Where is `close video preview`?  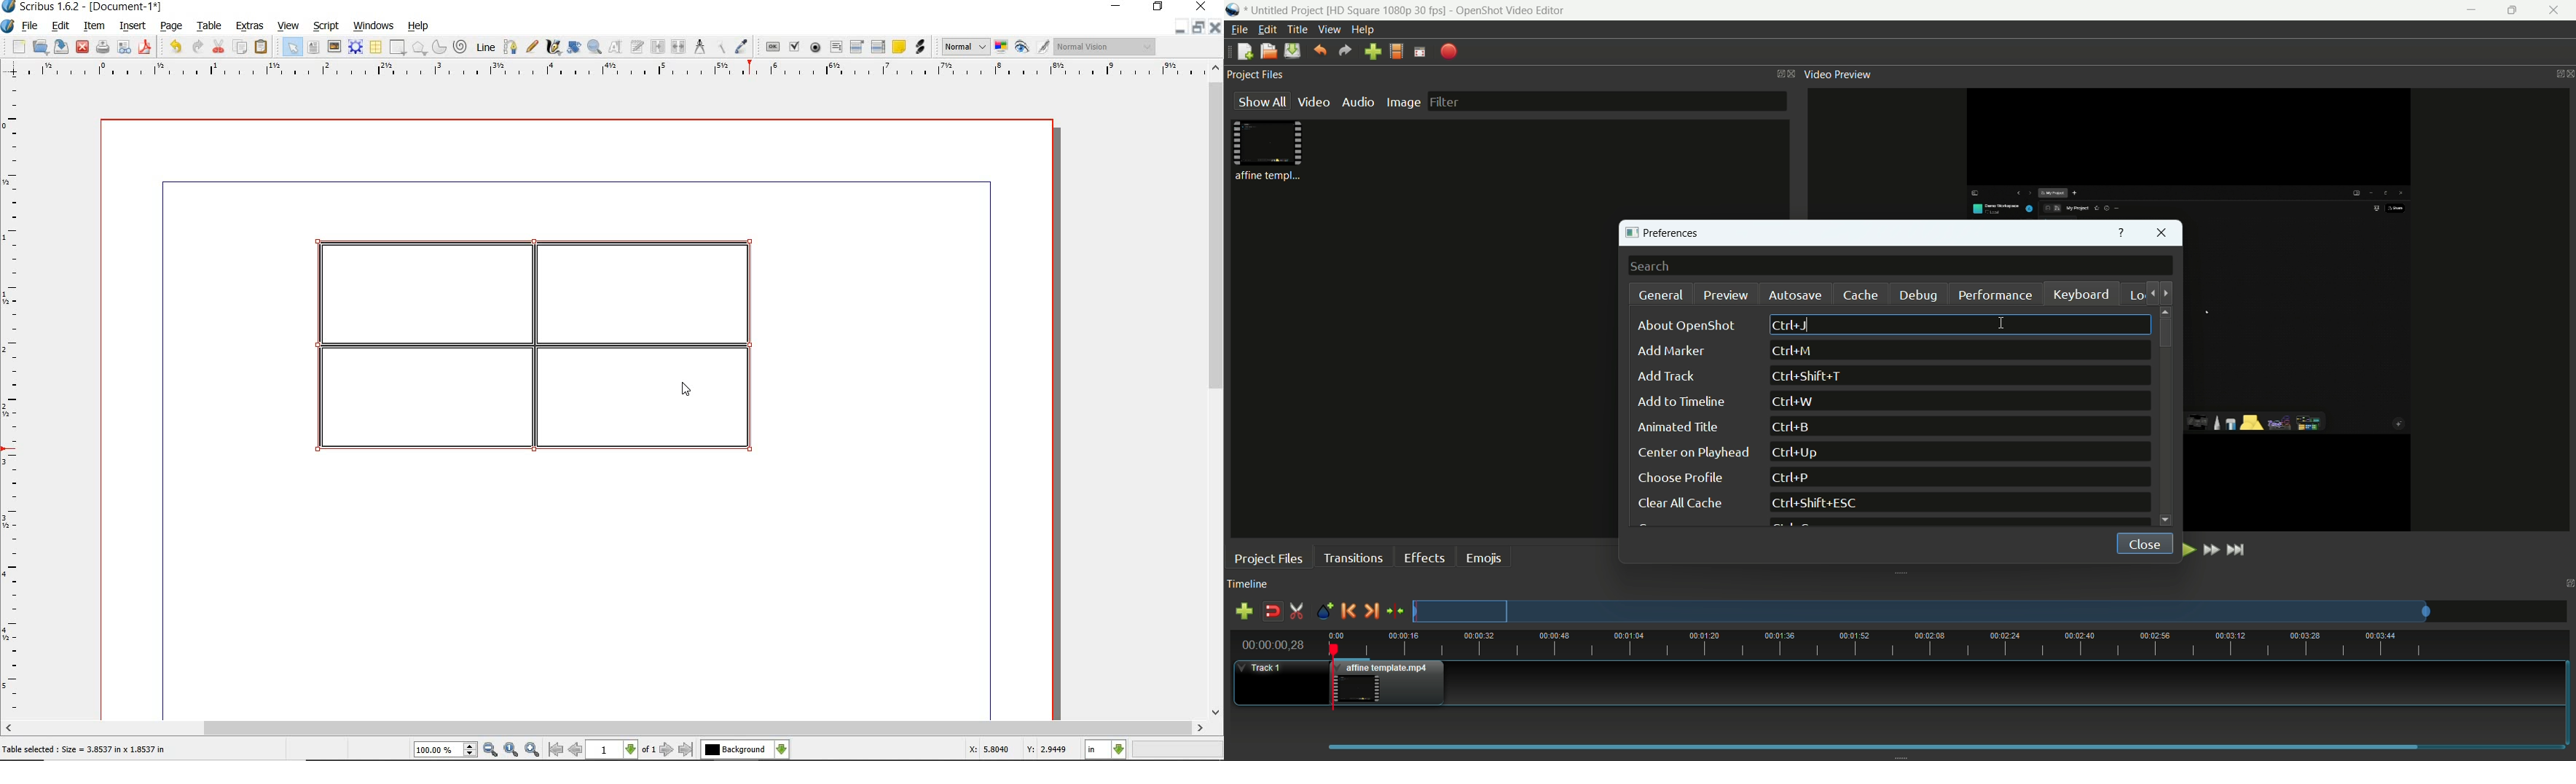 close video preview is located at coordinates (2568, 74).